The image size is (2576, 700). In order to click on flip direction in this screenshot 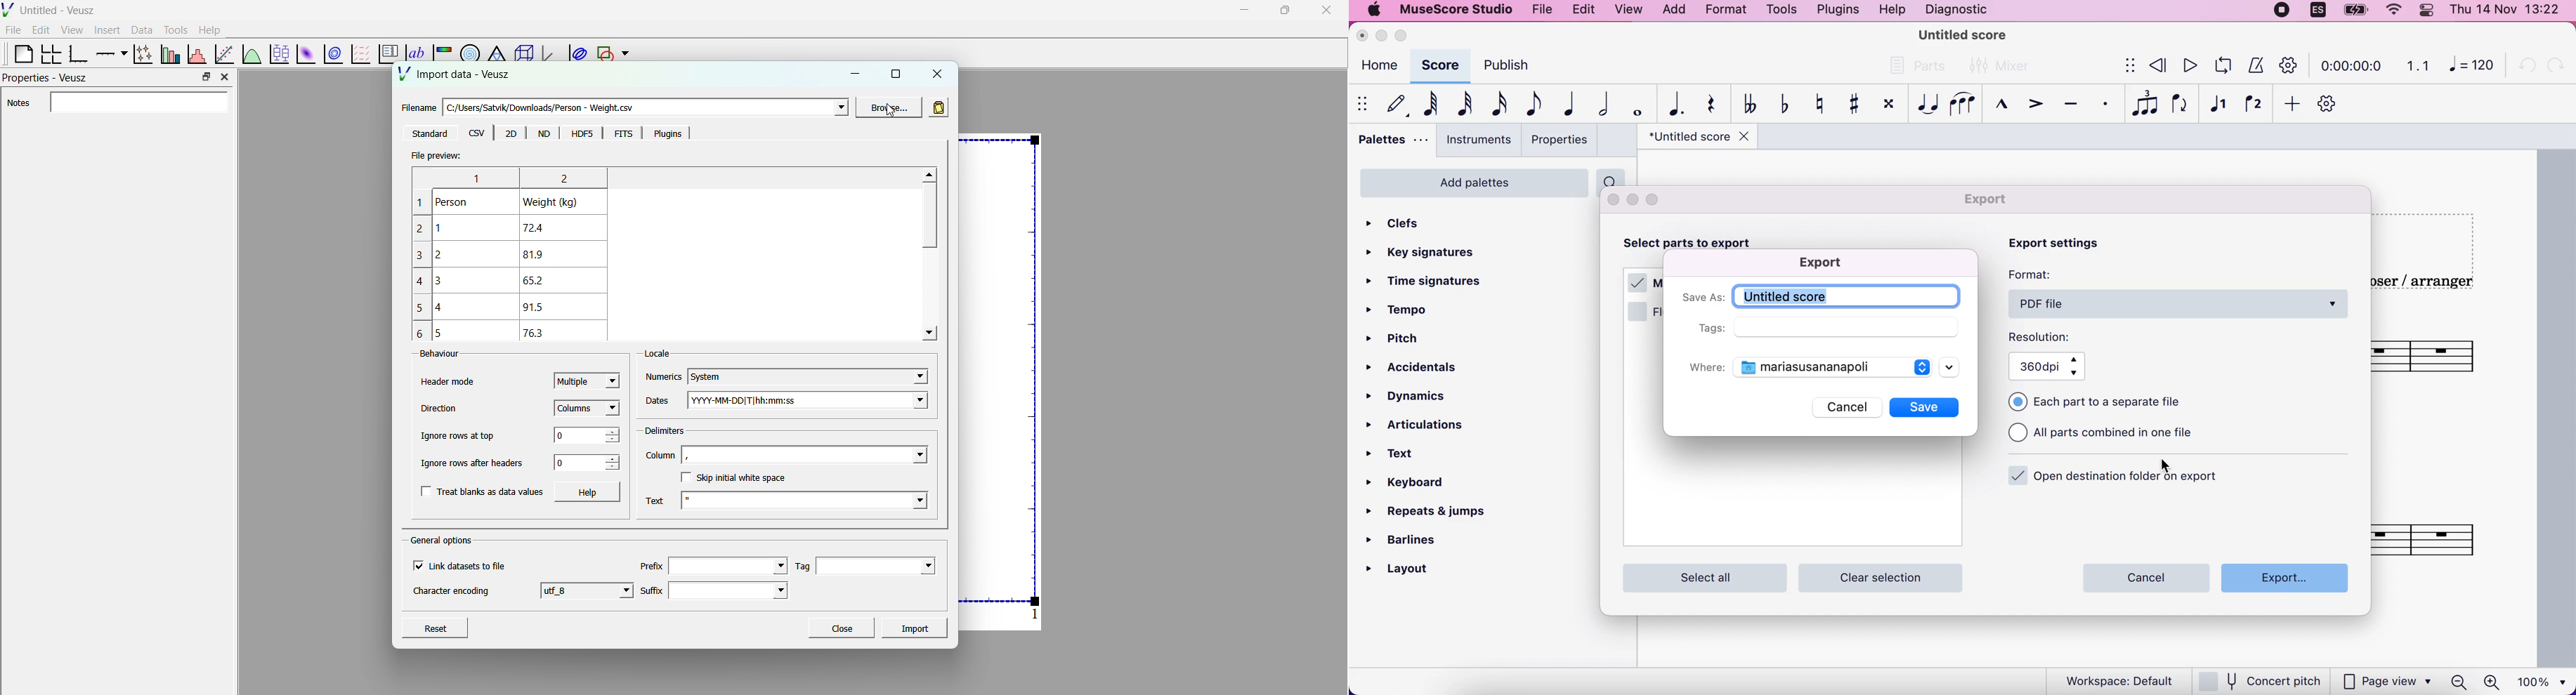, I will do `click(2181, 103)`.